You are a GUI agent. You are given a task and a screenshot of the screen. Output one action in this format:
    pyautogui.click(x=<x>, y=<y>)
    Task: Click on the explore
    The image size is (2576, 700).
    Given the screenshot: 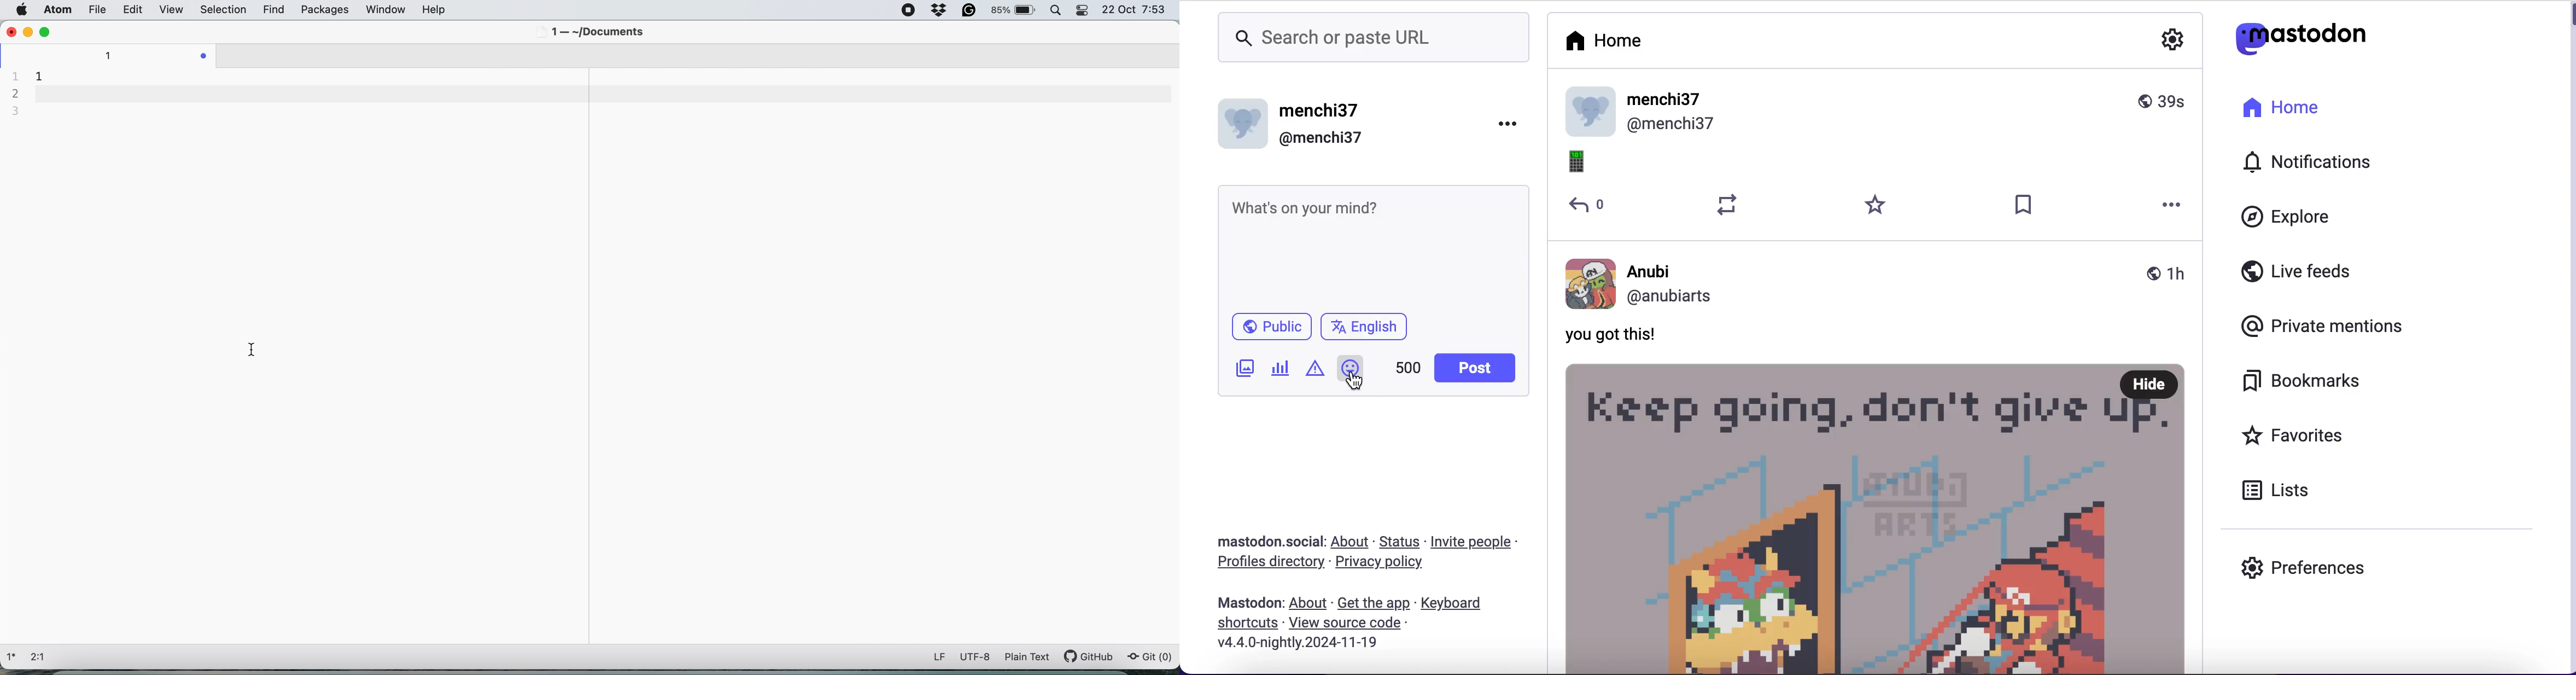 What is the action you would take?
    pyautogui.click(x=2304, y=218)
    